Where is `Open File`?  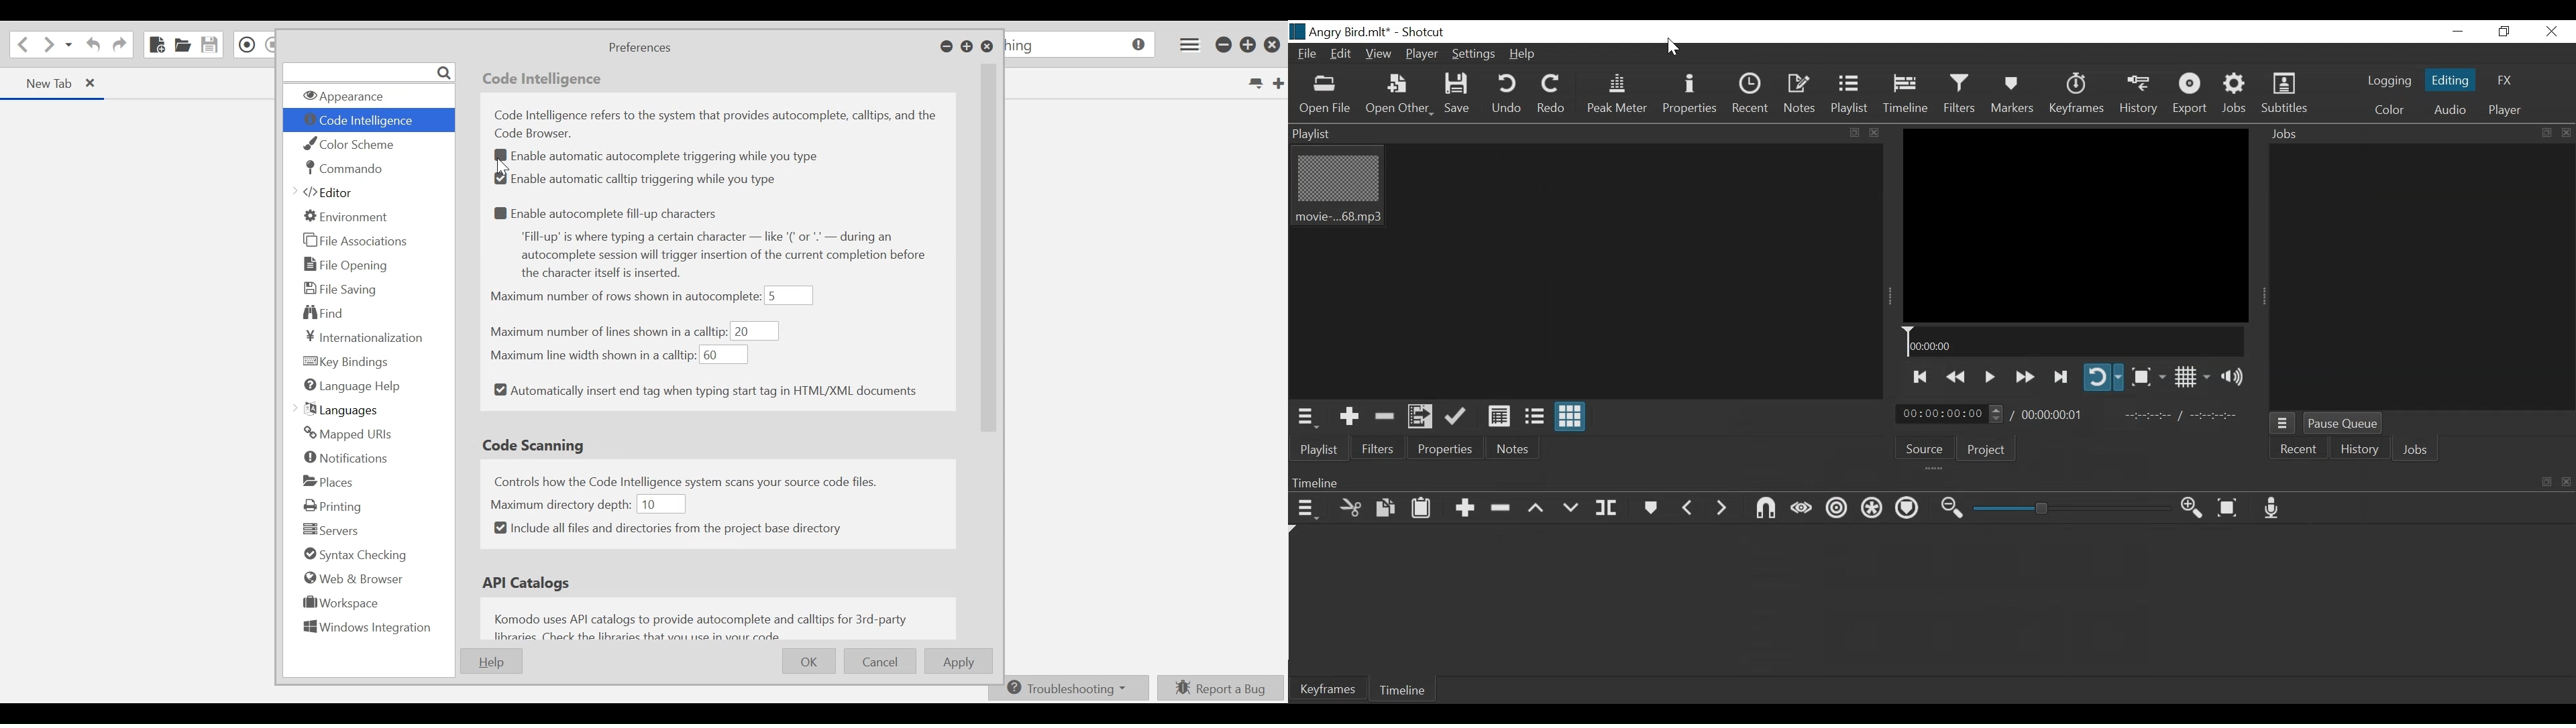
Open File is located at coordinates (1326, 95).